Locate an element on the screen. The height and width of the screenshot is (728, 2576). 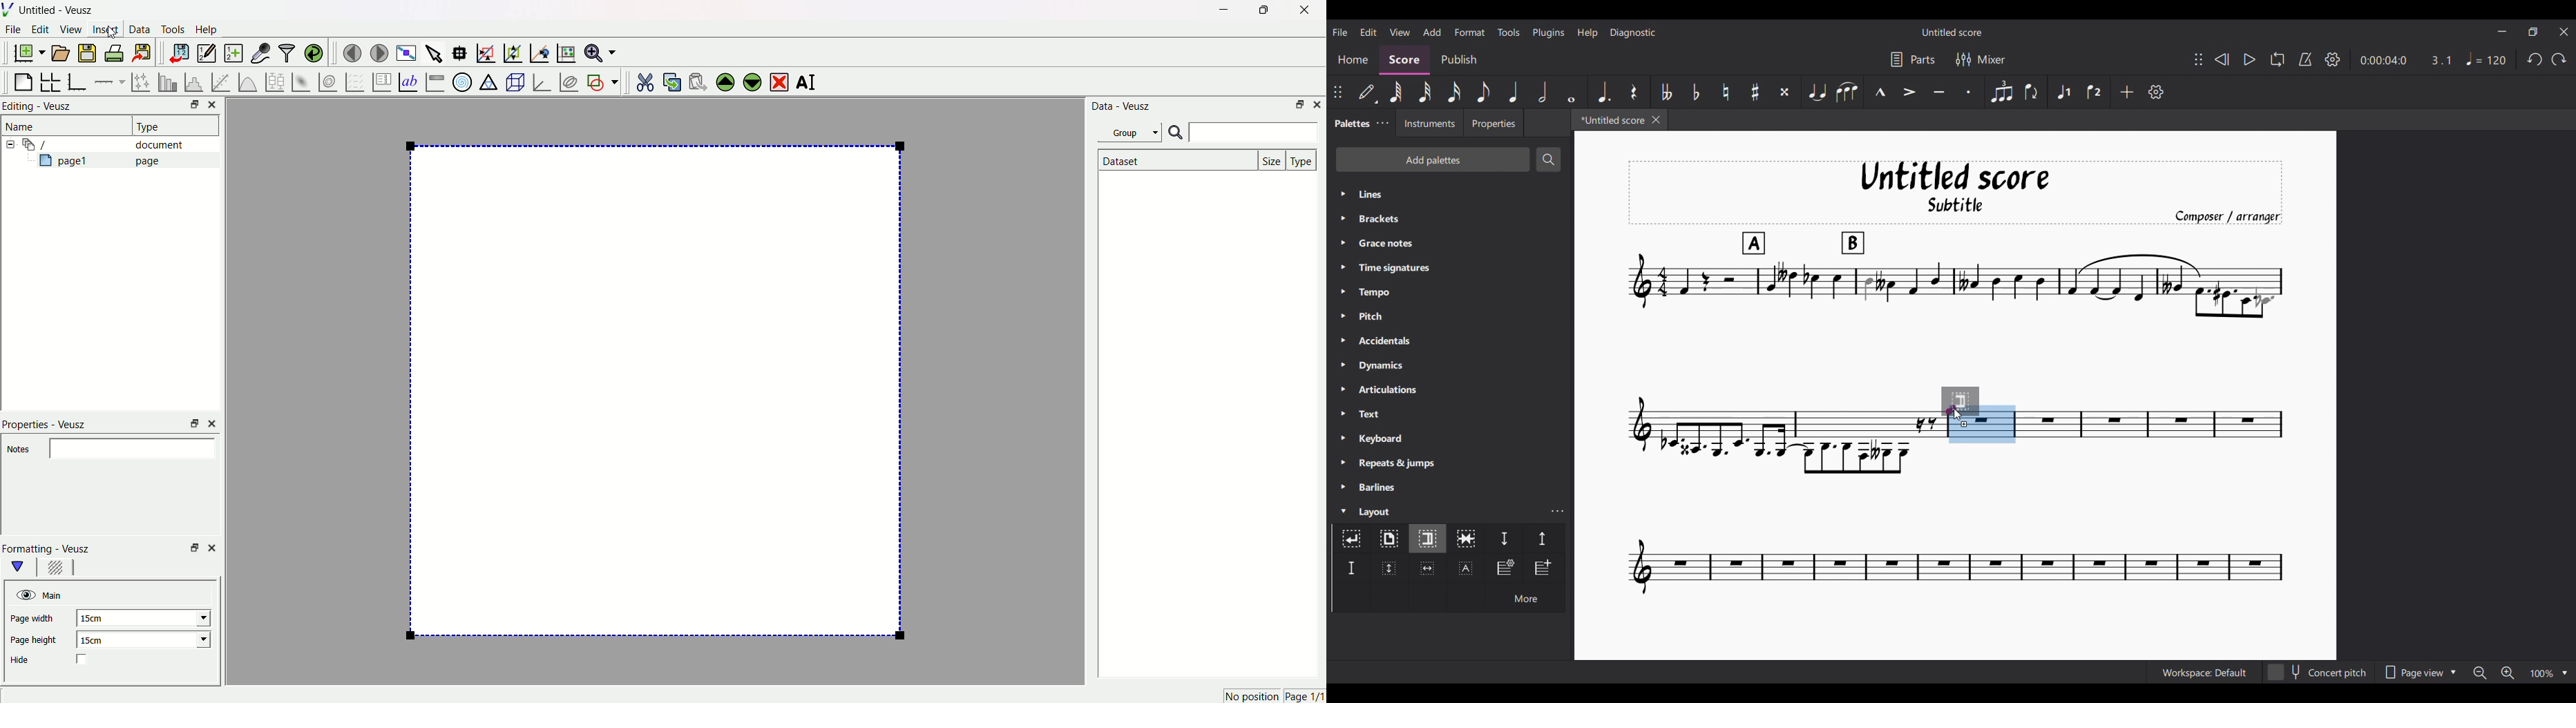
Diagnostic menu is located at coordinates (1634, 33).